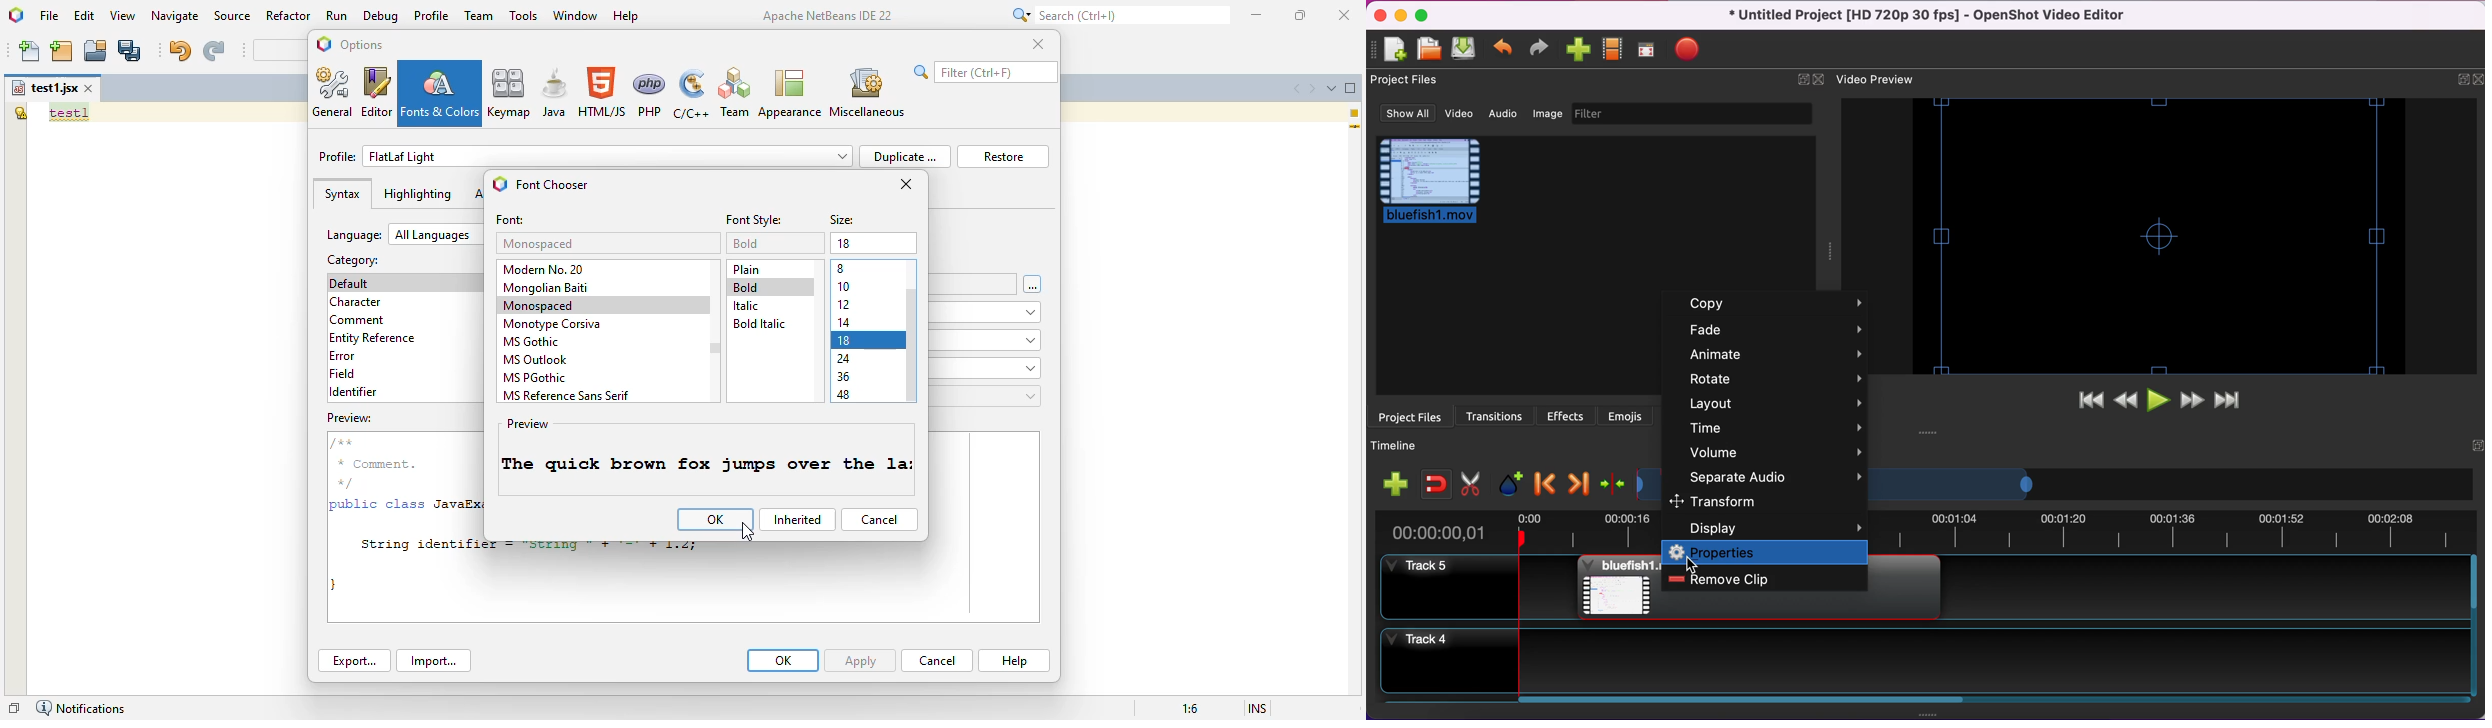 This screenshot has width=2492, height=728. What do you see at coordinates (355, 302) in the screenshot?
I see `character` at bounding box center [355, 302].